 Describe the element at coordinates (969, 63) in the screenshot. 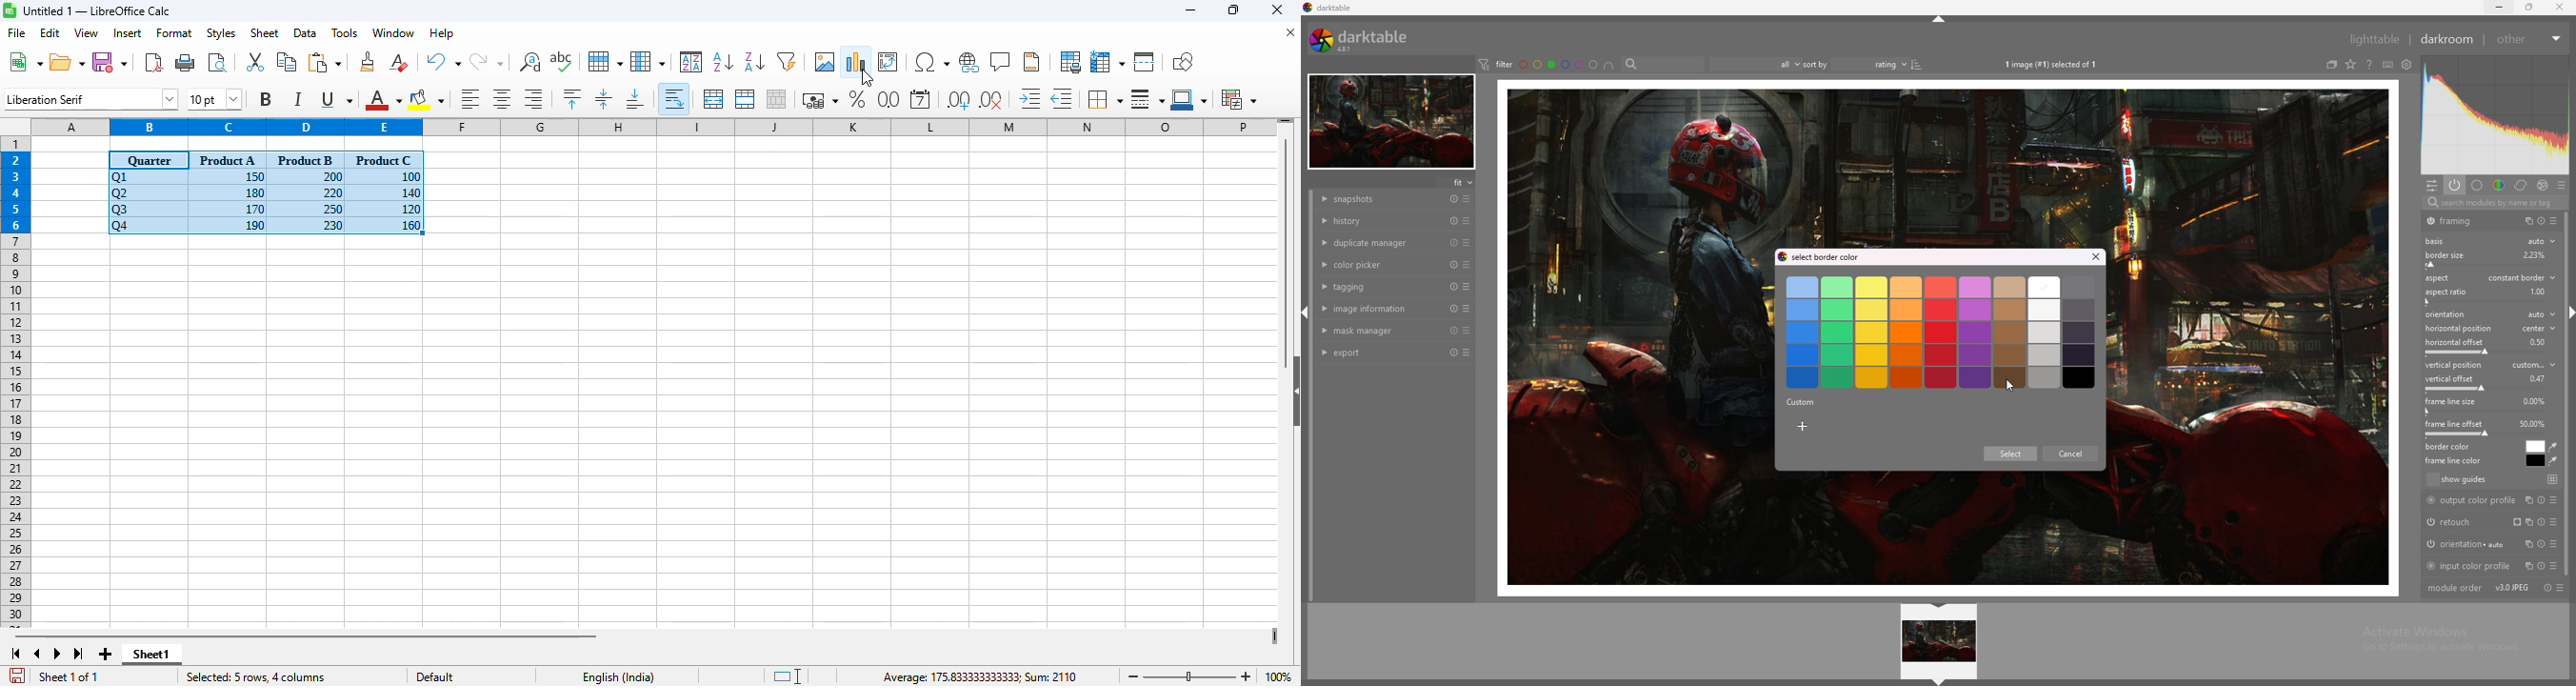

I see `insert hyperlink` at that location.